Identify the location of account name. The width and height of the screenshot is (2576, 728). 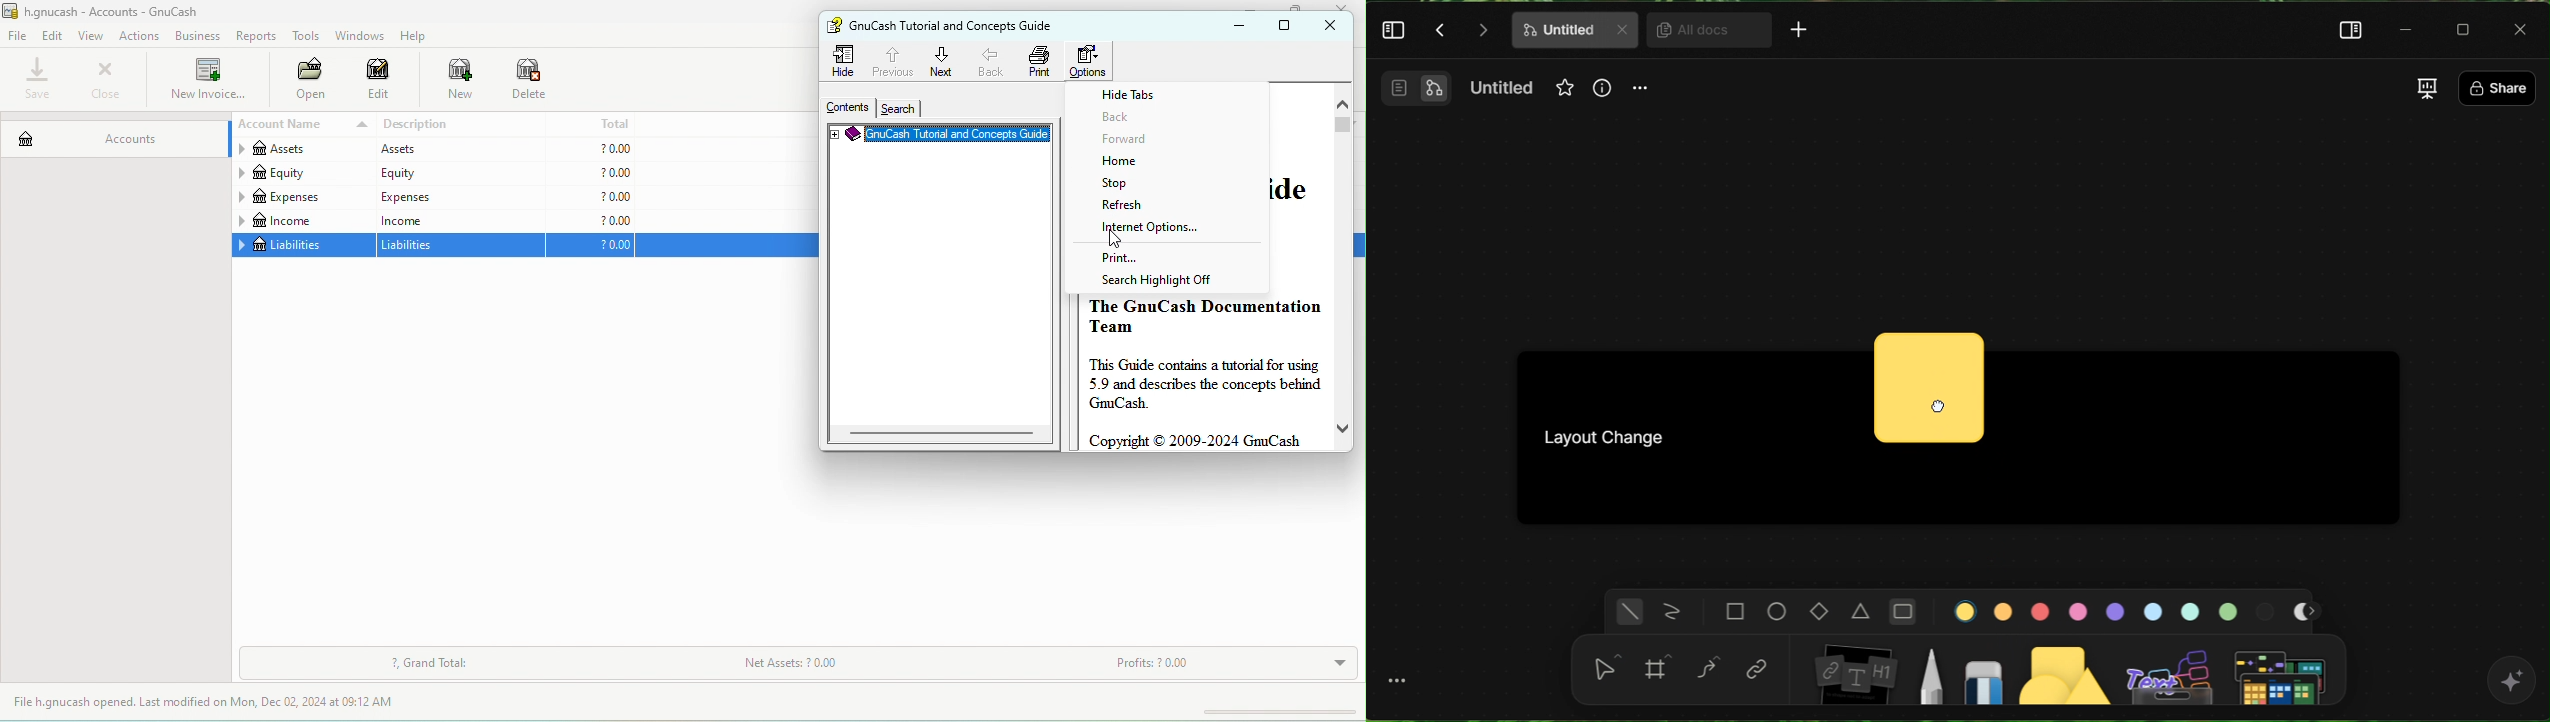
(300, 125).